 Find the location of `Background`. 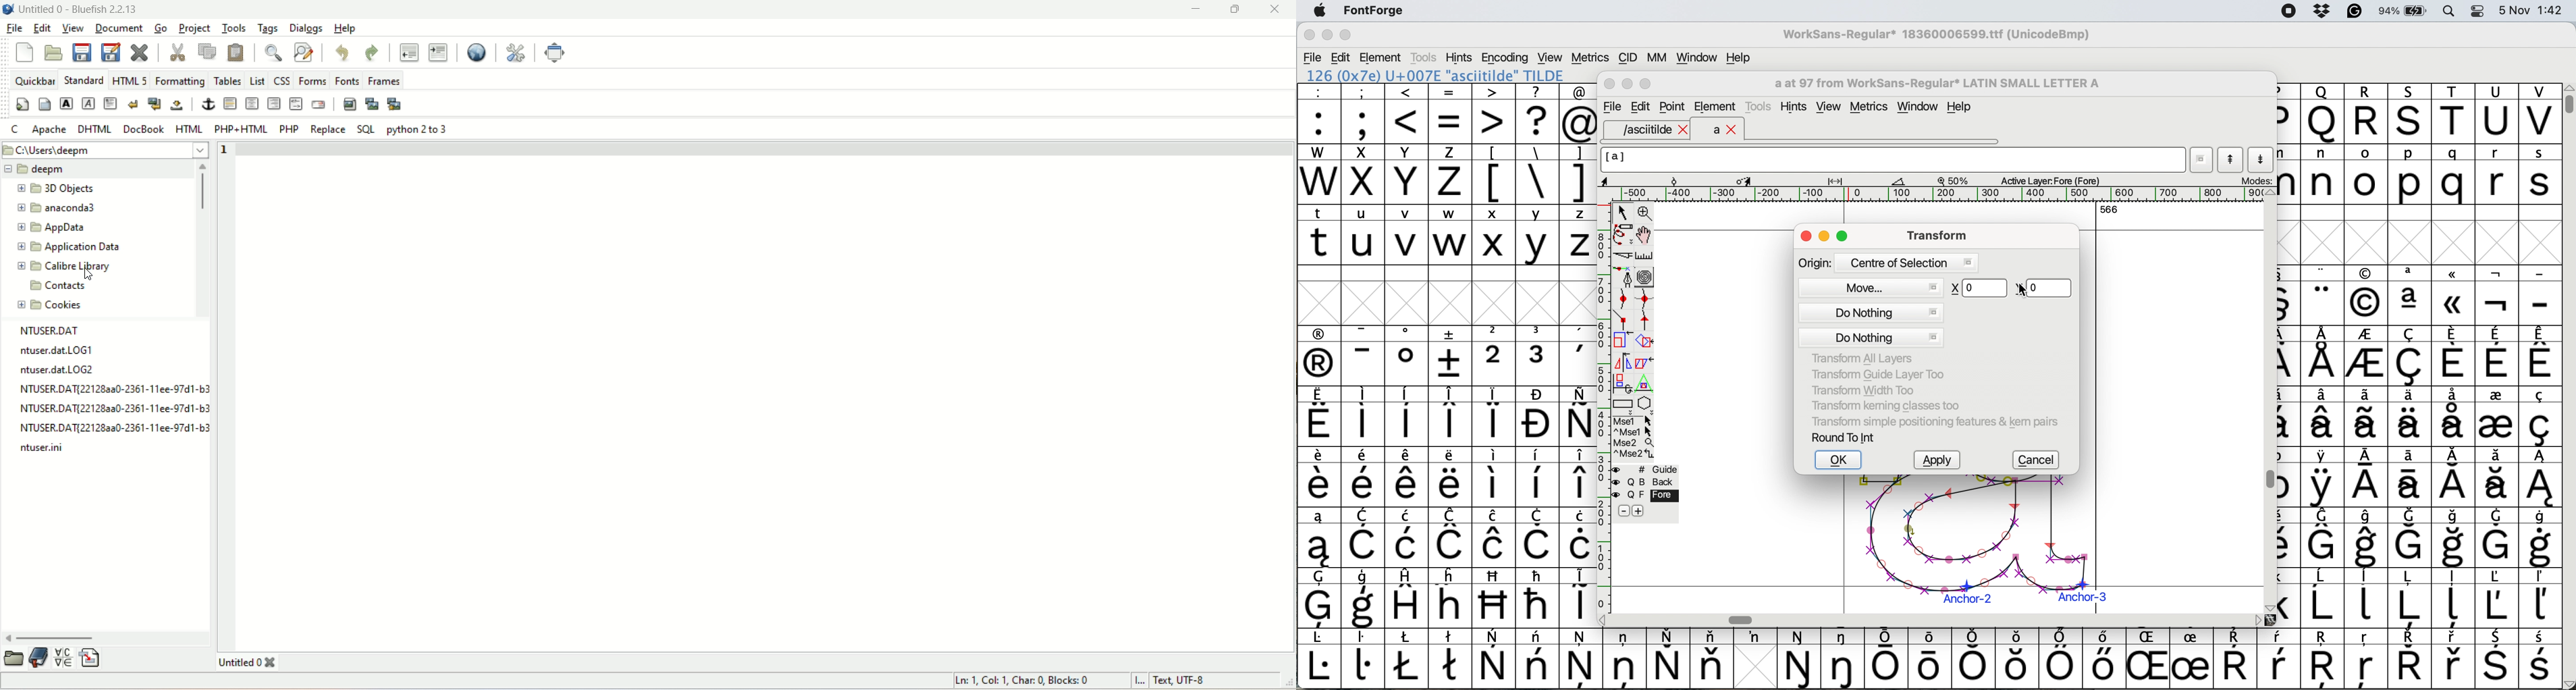

Background is located at coordinates (1656, 482).